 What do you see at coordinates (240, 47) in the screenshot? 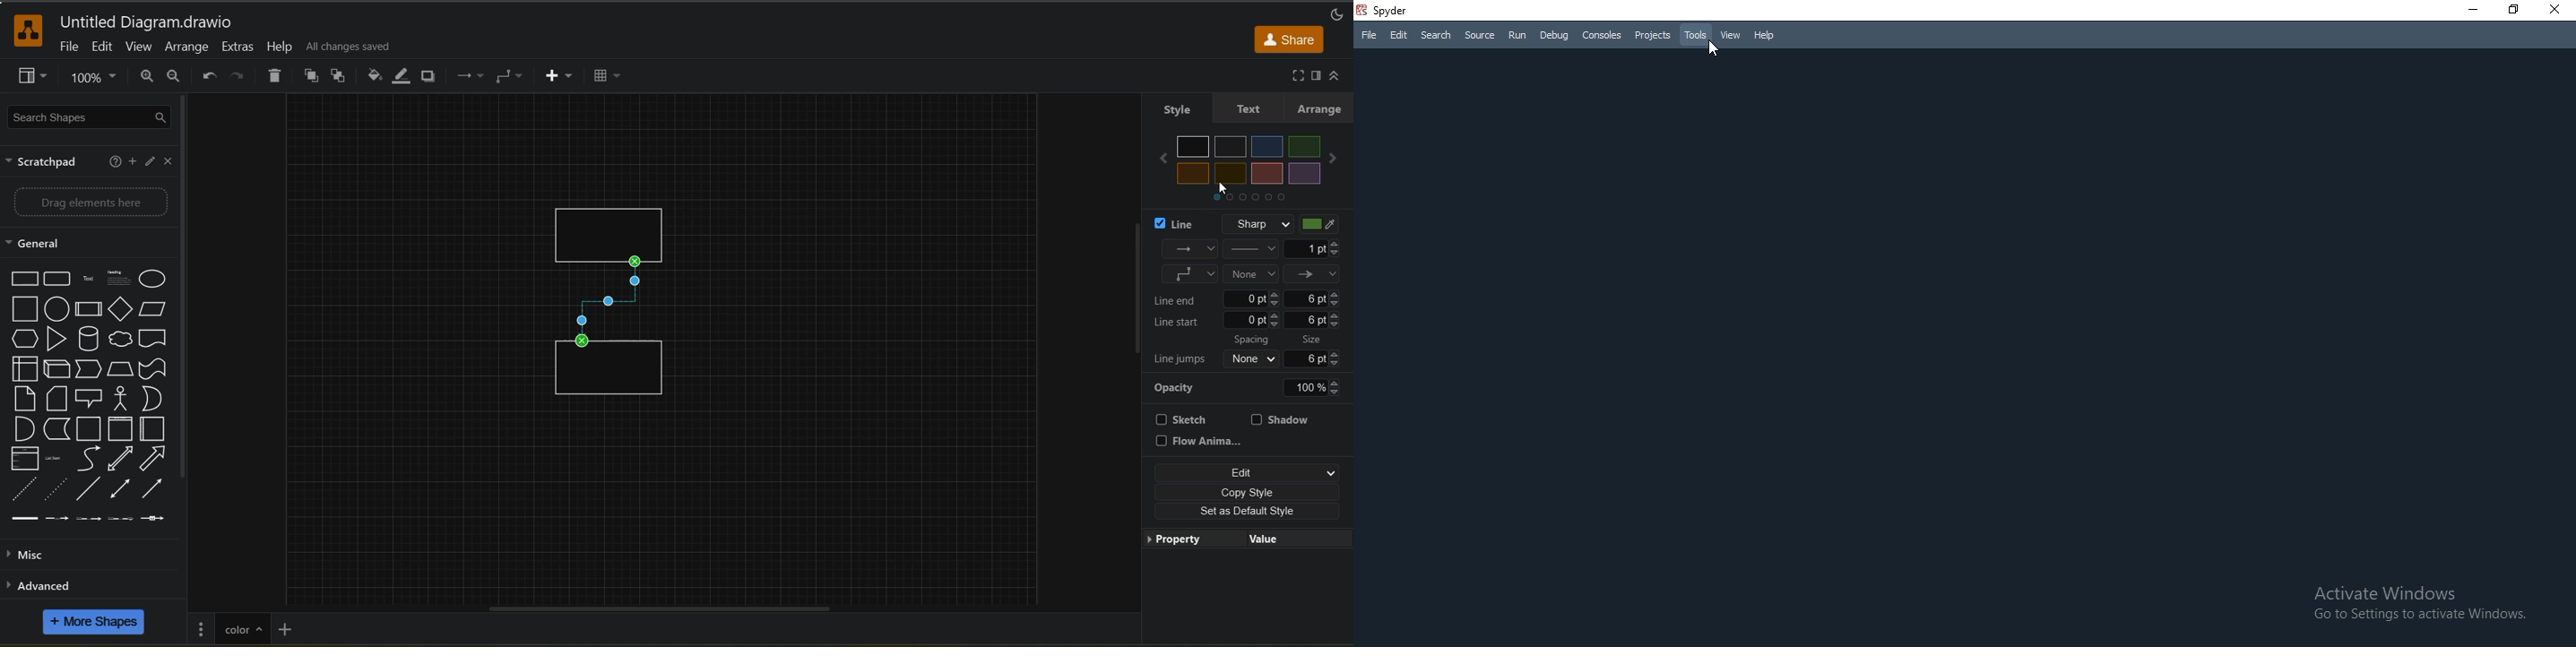
I see `extras` at bounding box center [240, 47].